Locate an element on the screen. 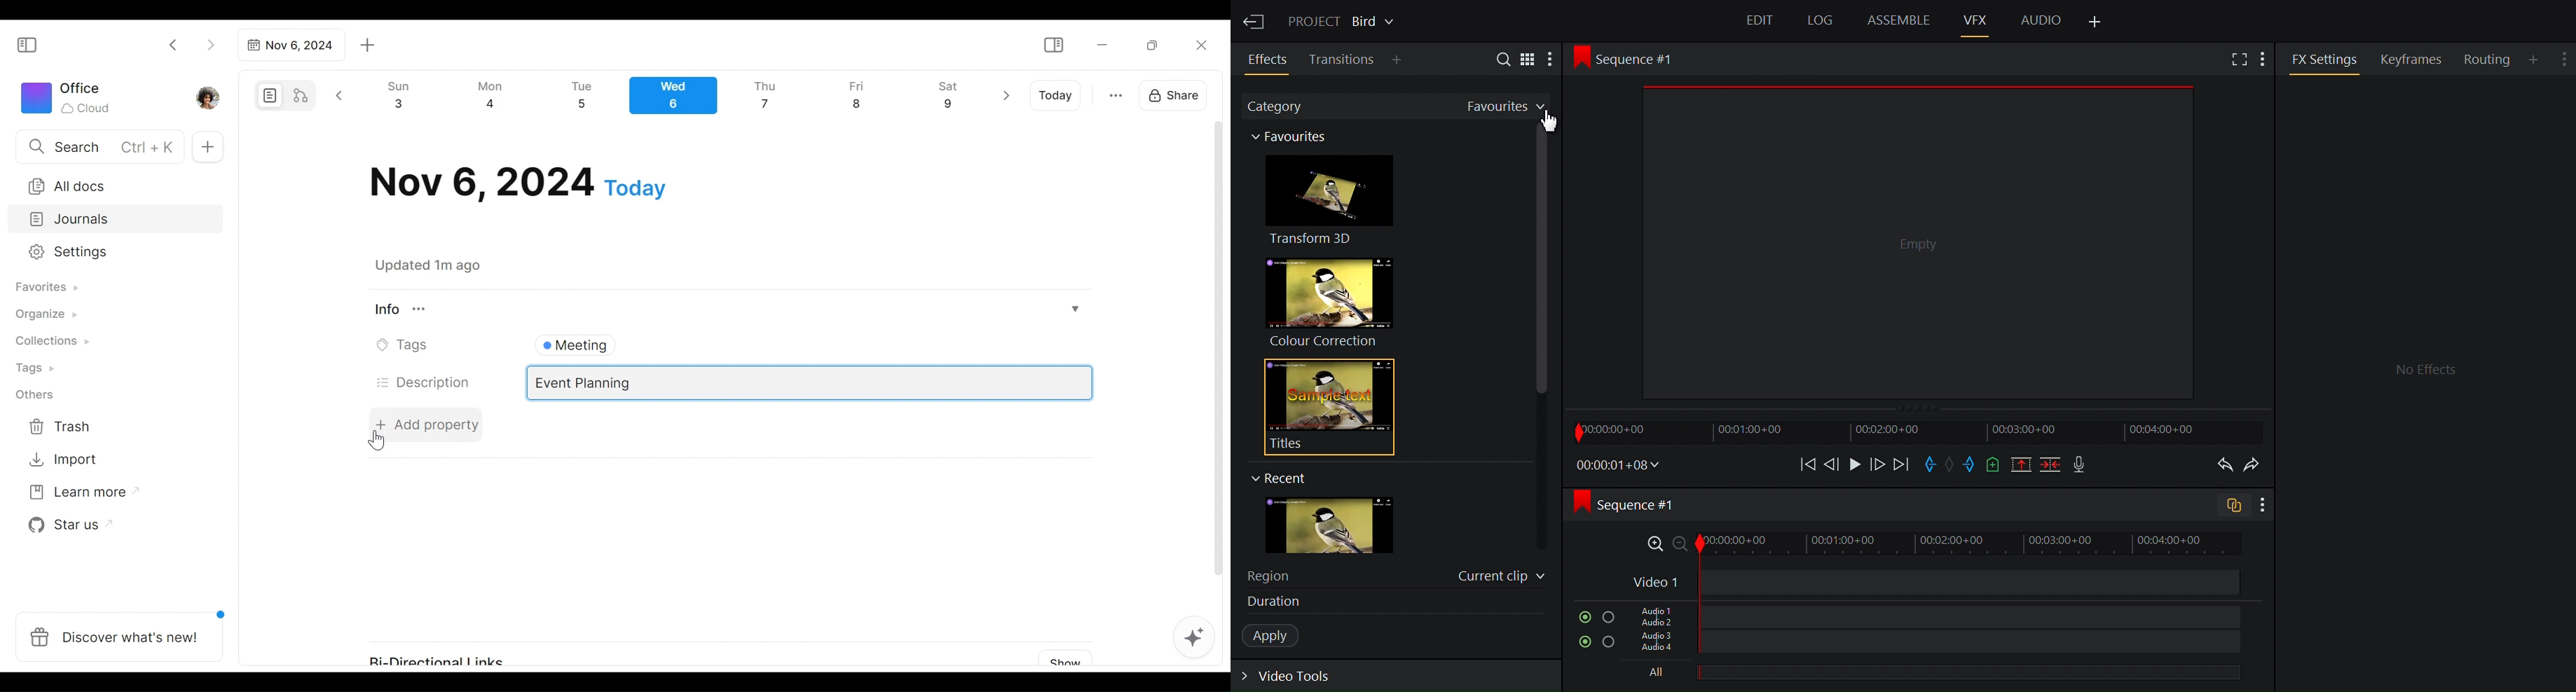 Image resolution: width=2576 pixels, height=700 pixels. Date is located at coordinates (518, 183).